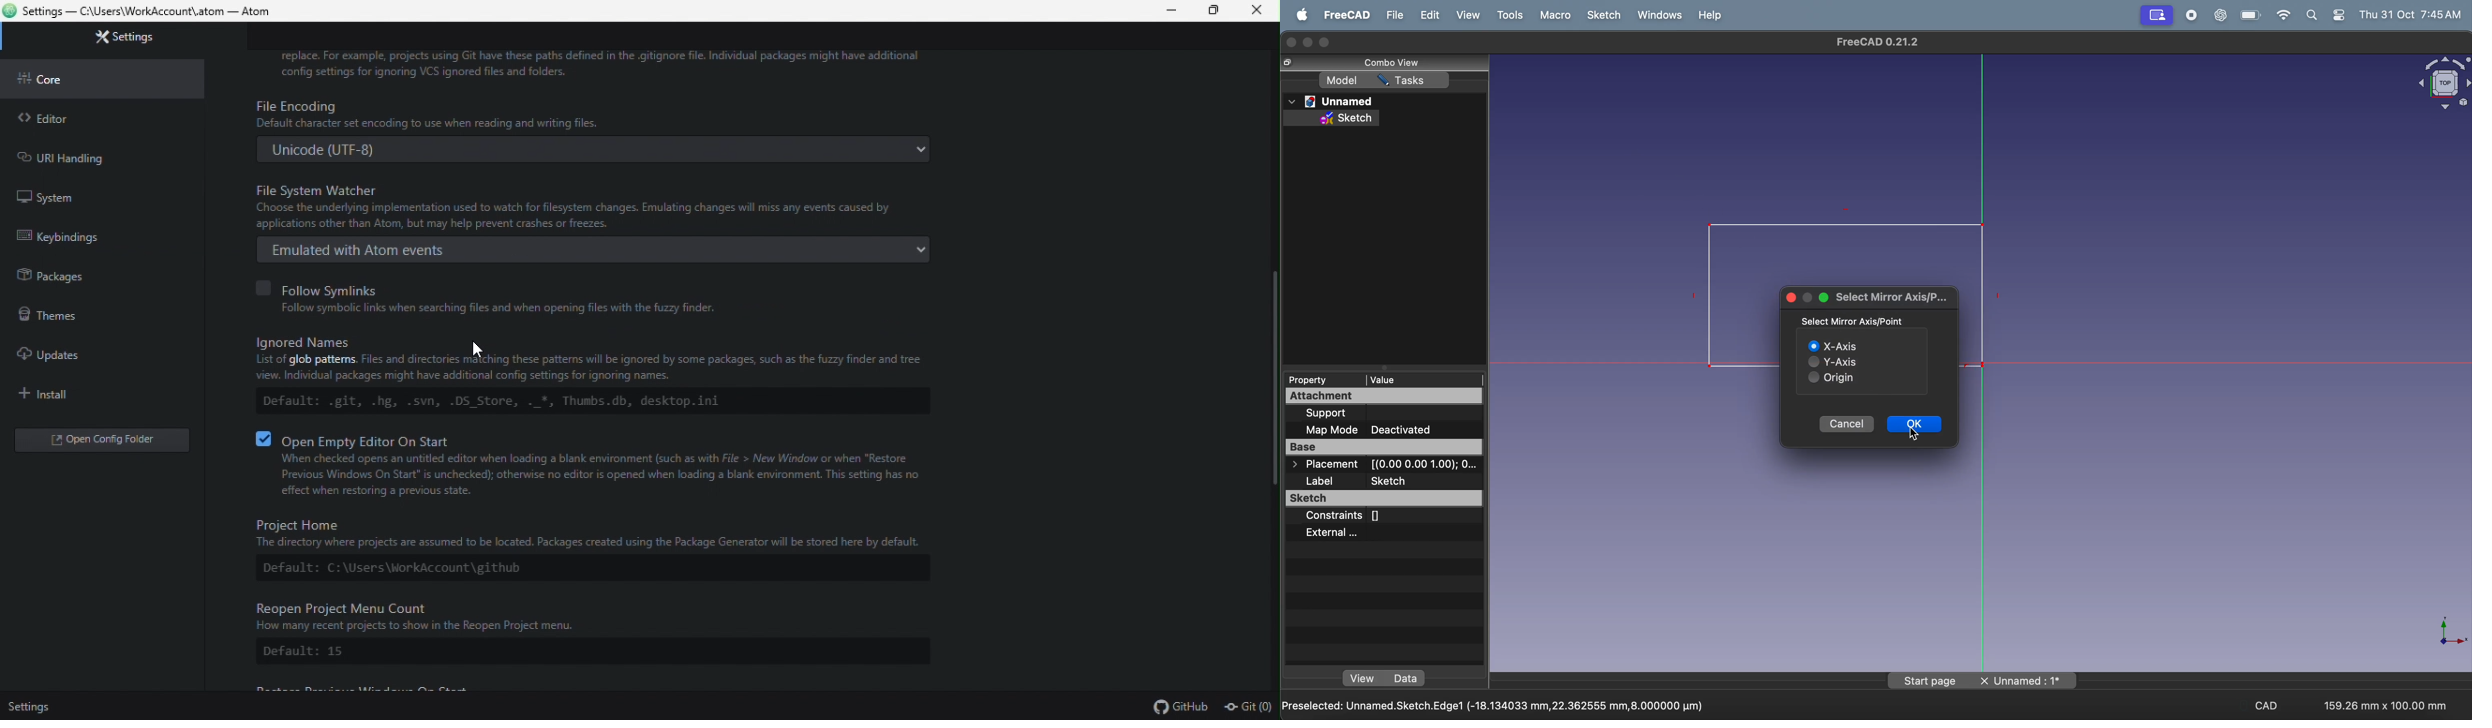 This screenshot has height=728, width=2492. I want to click on attachment, so click(1384, 395).